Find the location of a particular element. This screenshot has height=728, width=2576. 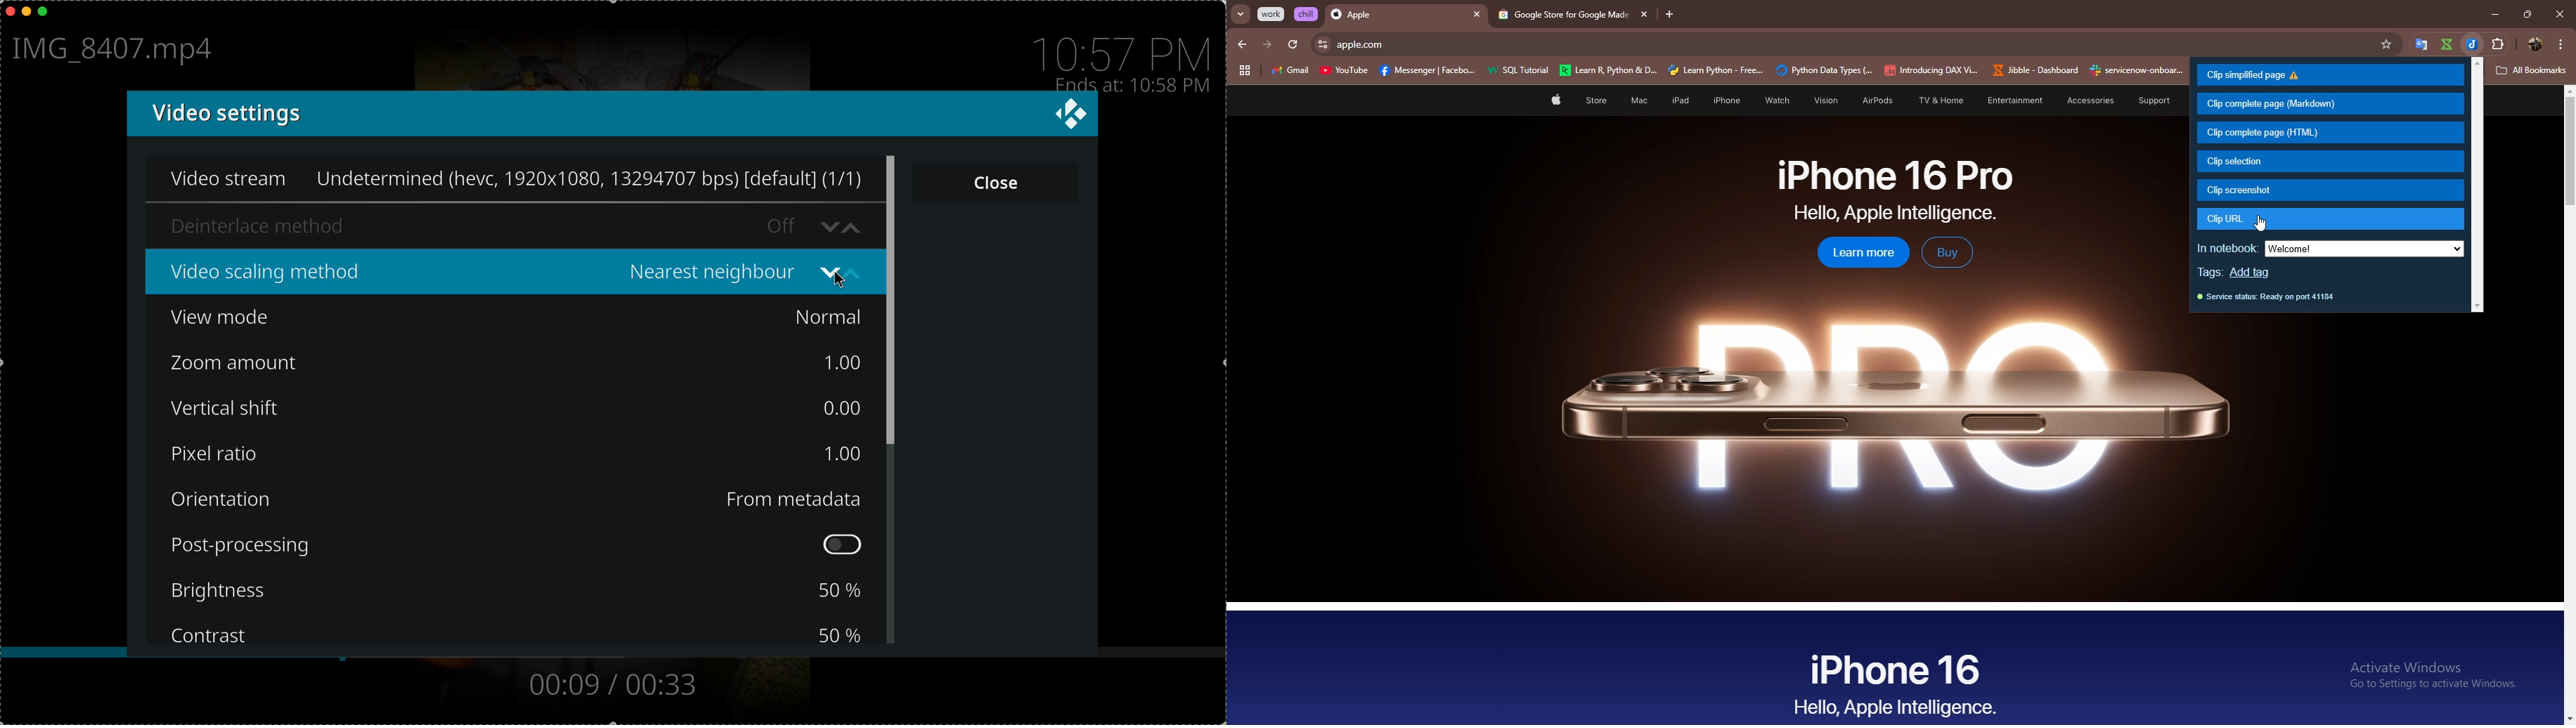

profile is located at coordinates (2534, 44).